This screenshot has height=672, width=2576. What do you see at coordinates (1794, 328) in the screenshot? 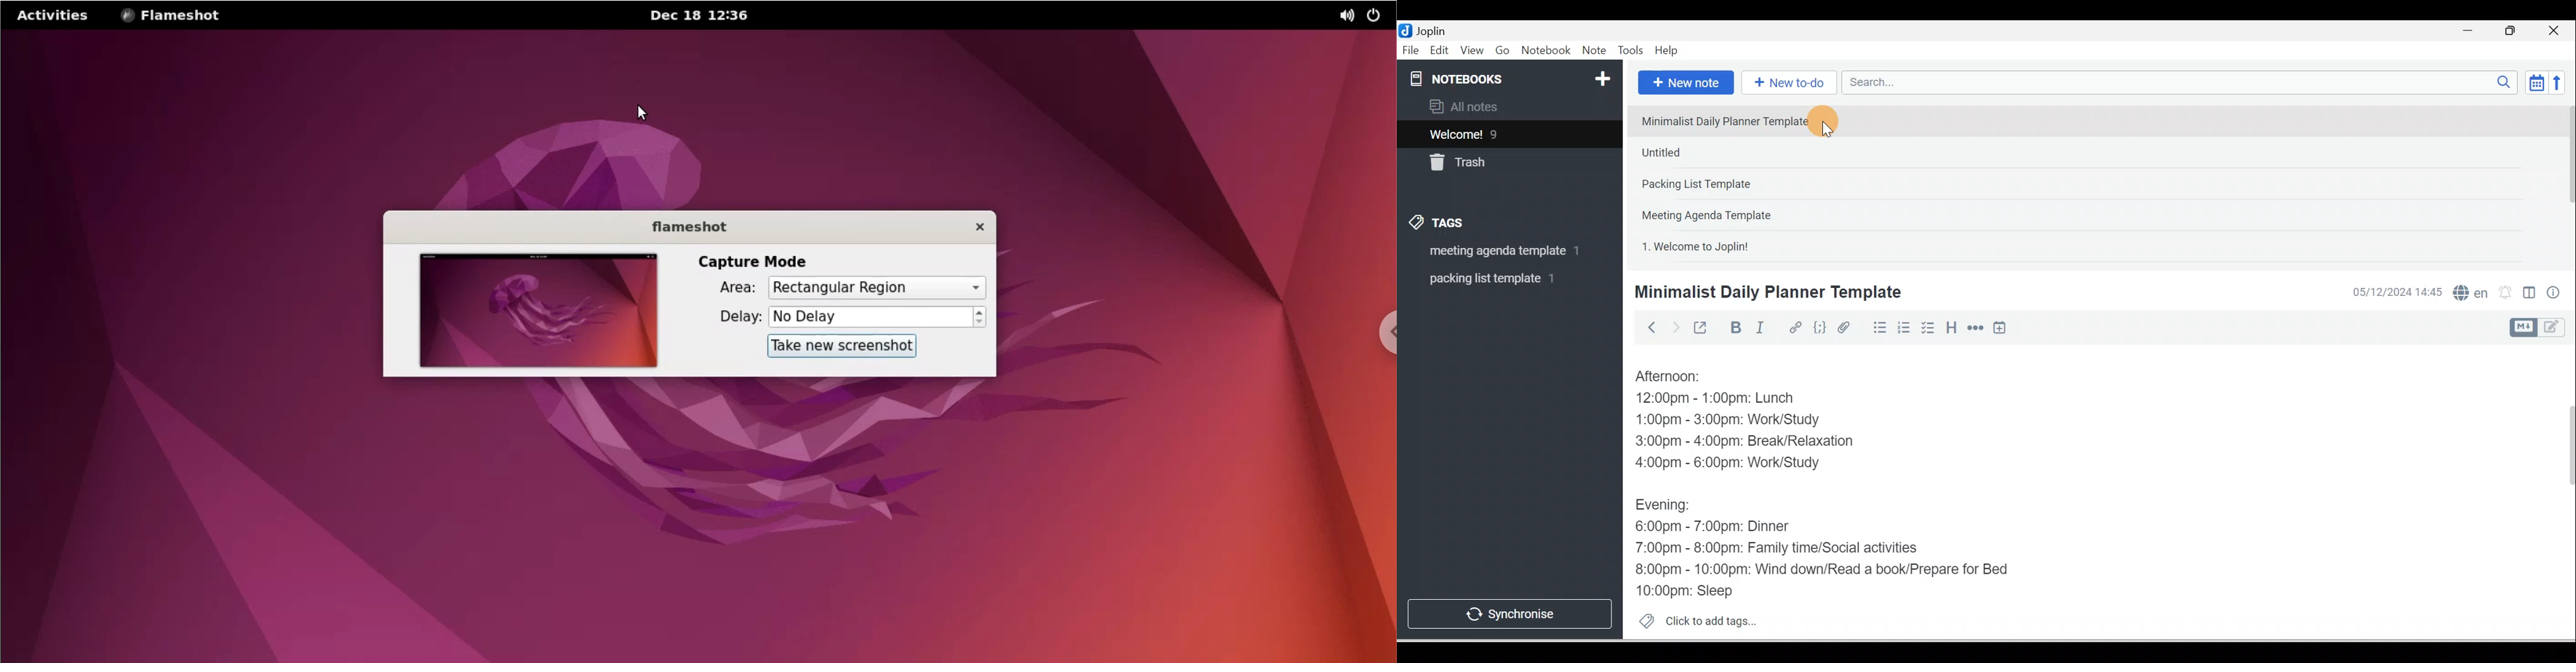
I see `Hyperlink` at bounding box center [1794, 328].